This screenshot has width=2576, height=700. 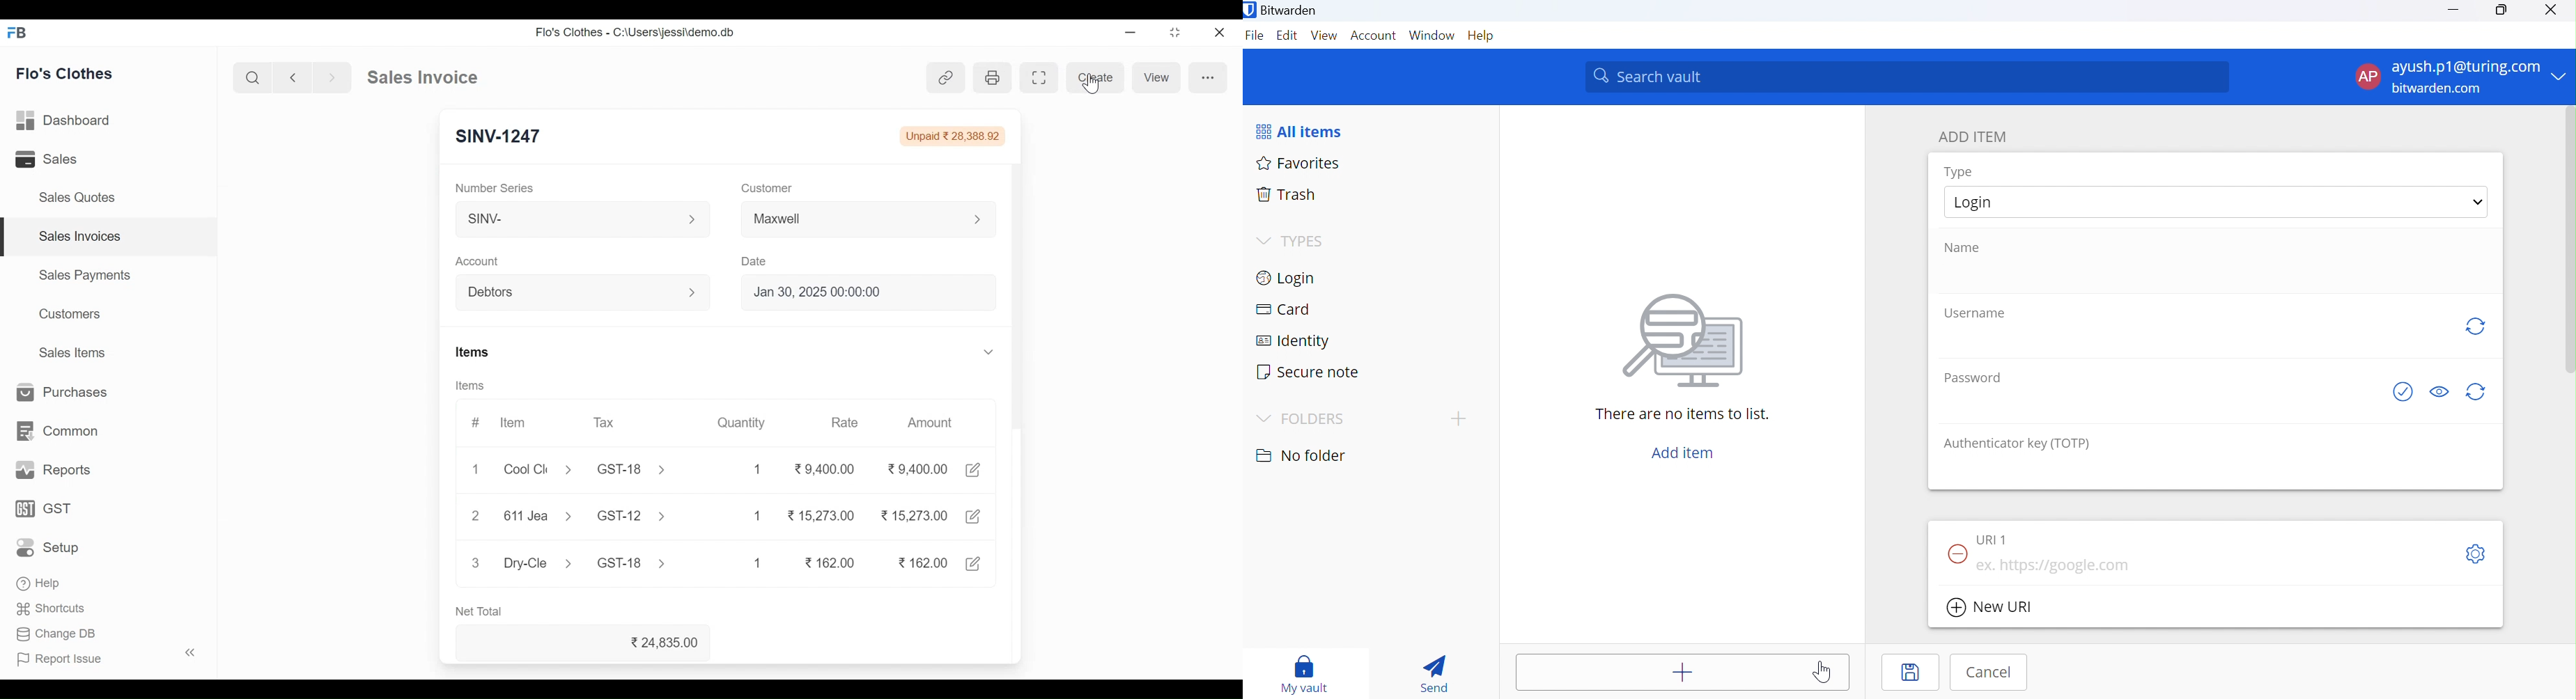 What do you see at coordinates (1131, 34) in the screenshot?
I see `Minimize` at bounding box center [1131, 34].